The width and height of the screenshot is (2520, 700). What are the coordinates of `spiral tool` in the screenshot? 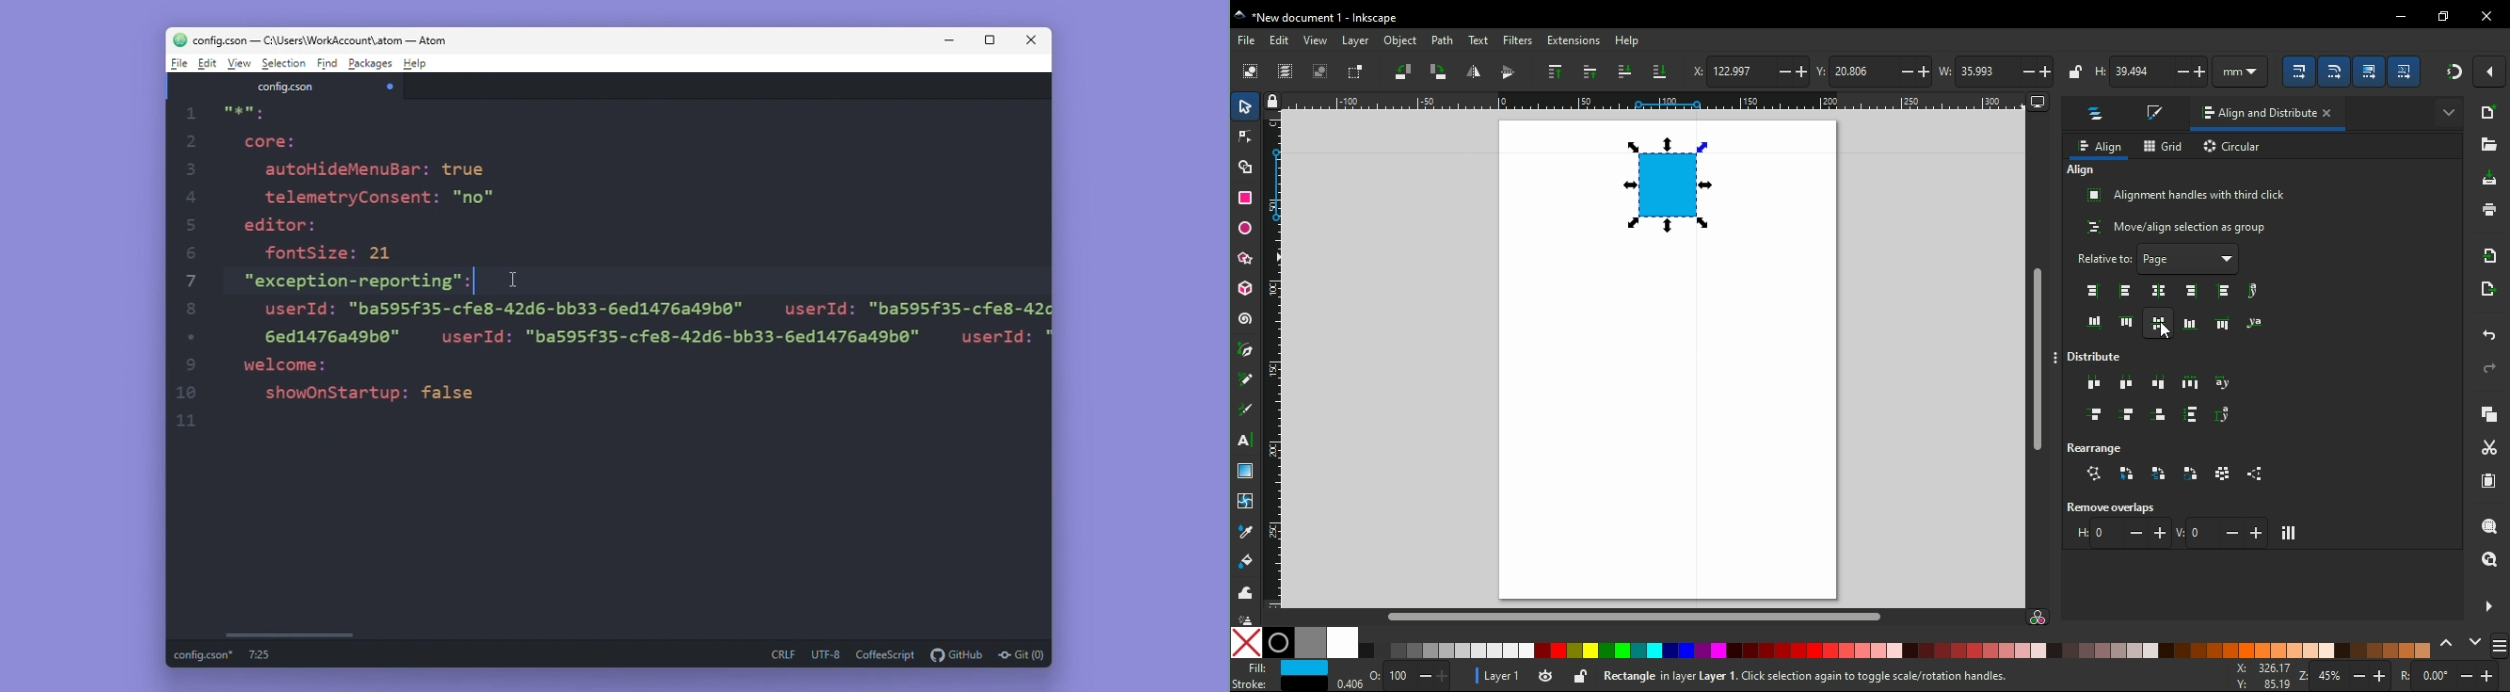 It's located at (1245, 319).